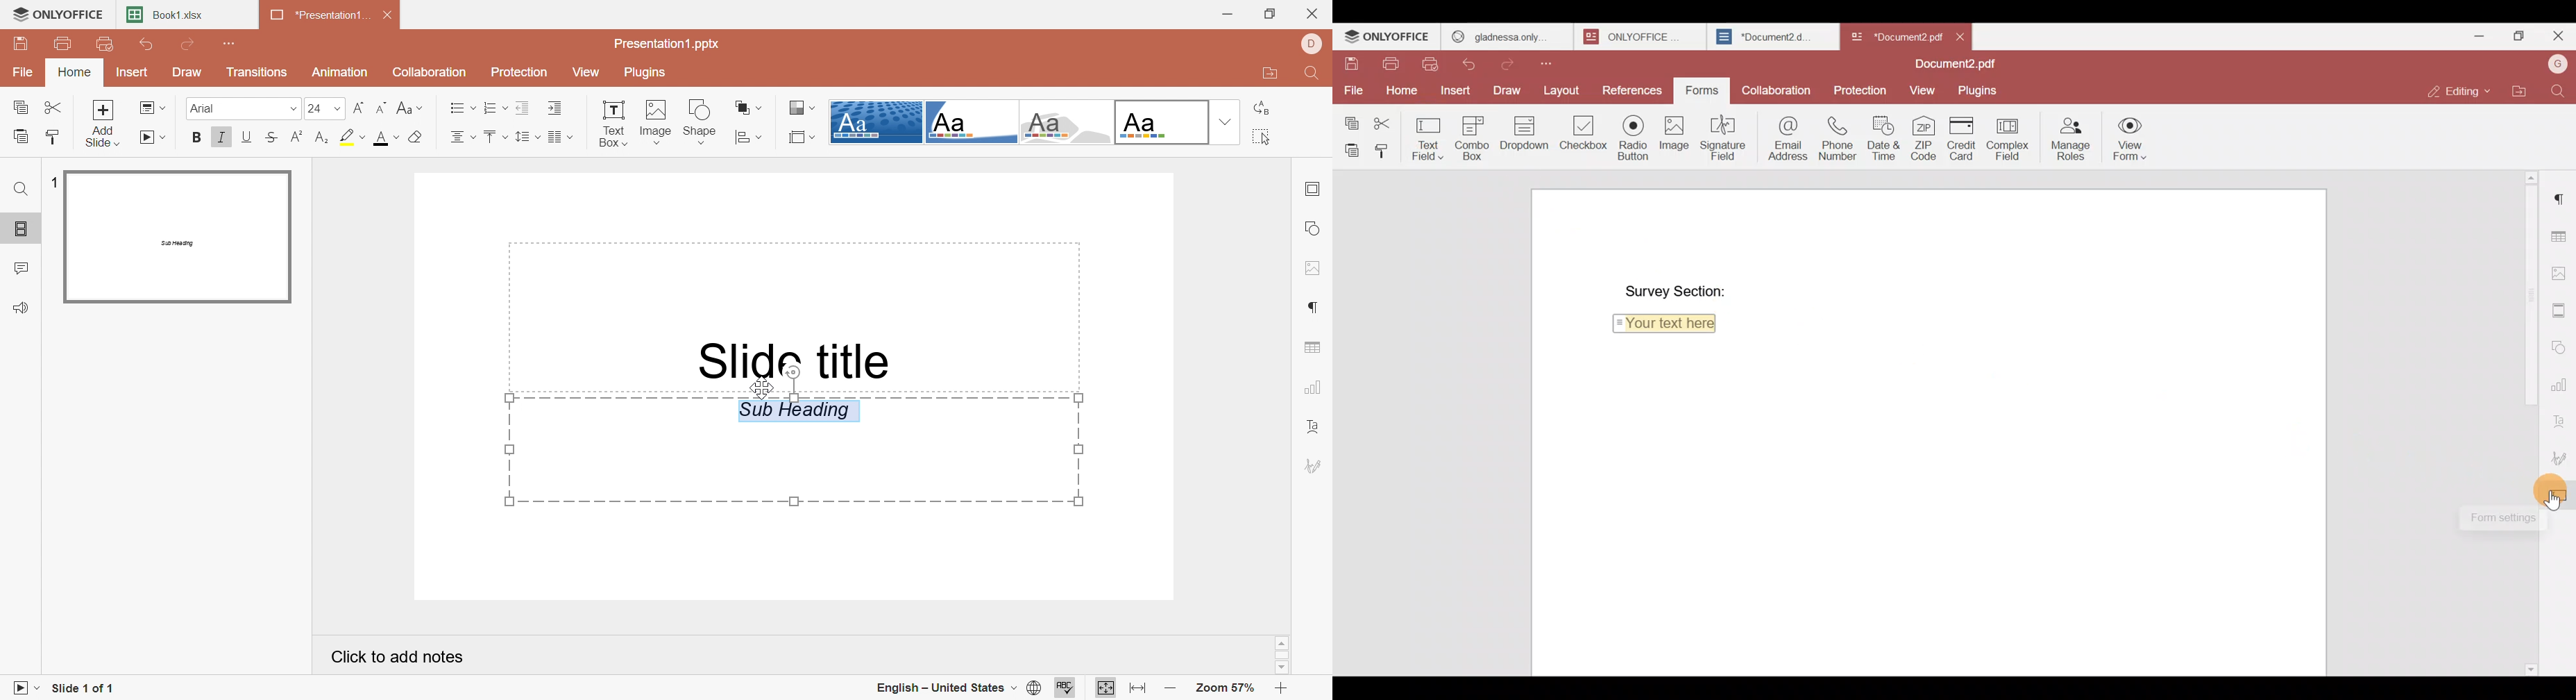 Image resolution: width=2576 pixels, height=700 pixels. Describe the element at coordinates (523, 73) in the screenshot. I see `Protection` at that location.